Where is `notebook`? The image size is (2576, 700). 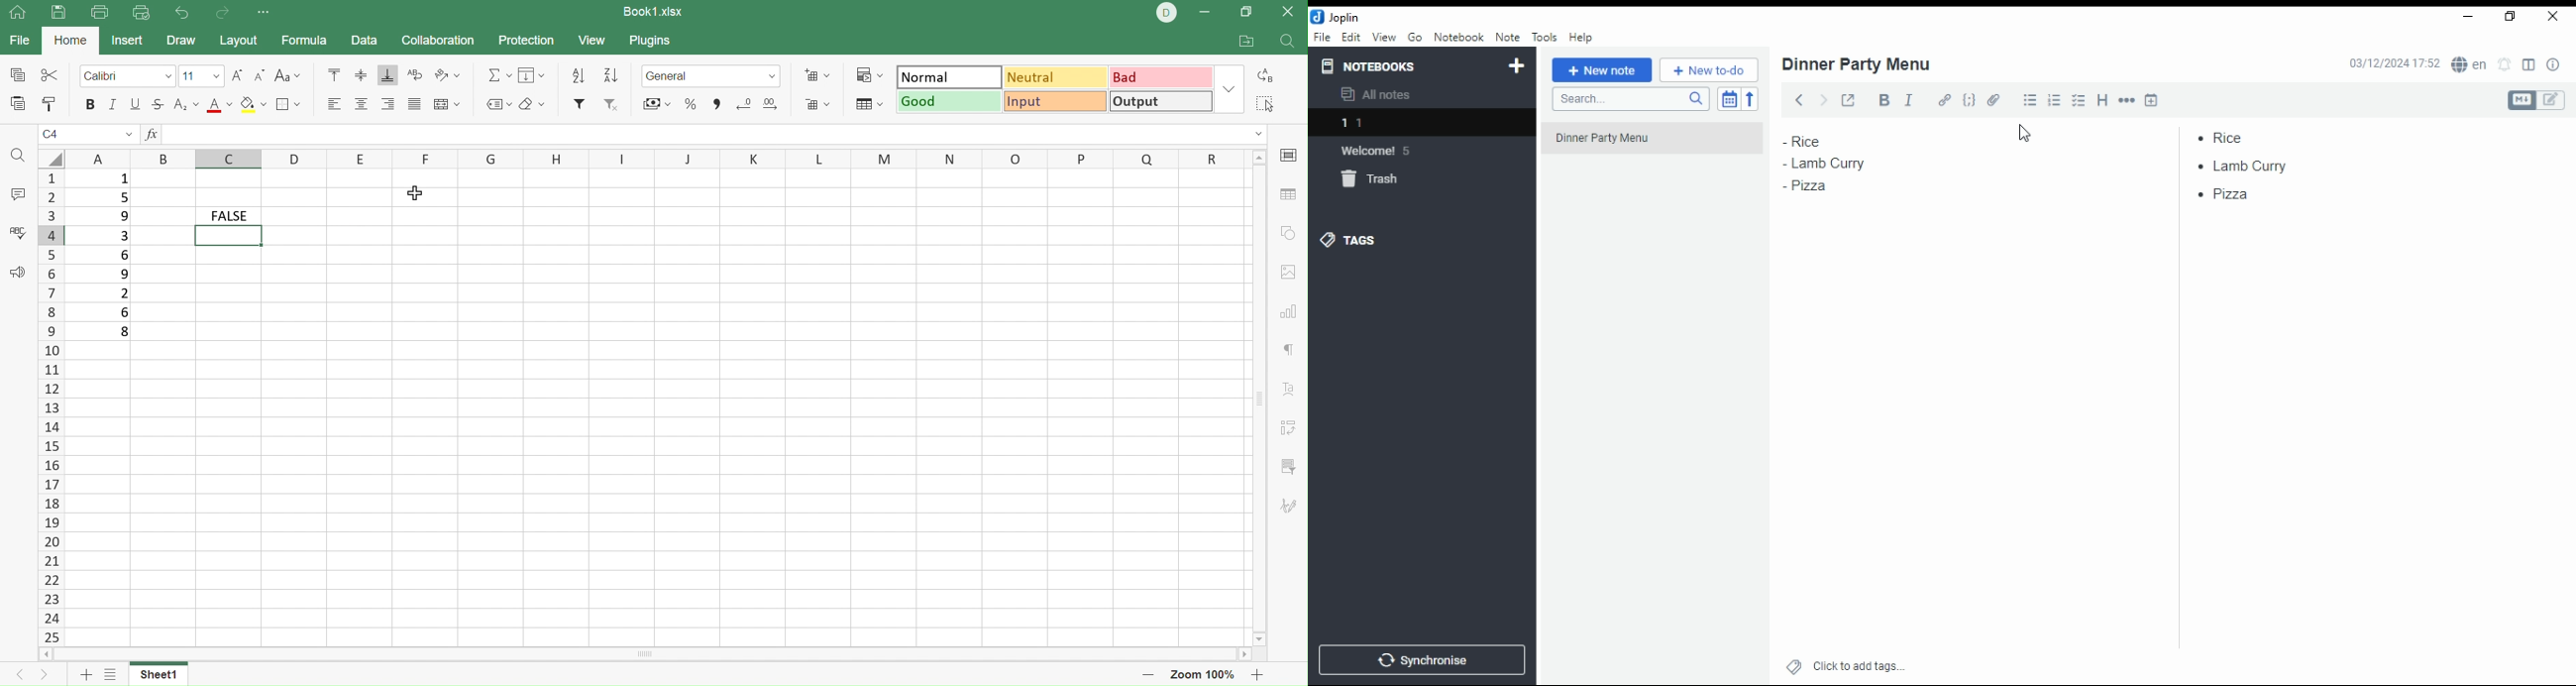 notebook is located at coordinates (1458, 37).